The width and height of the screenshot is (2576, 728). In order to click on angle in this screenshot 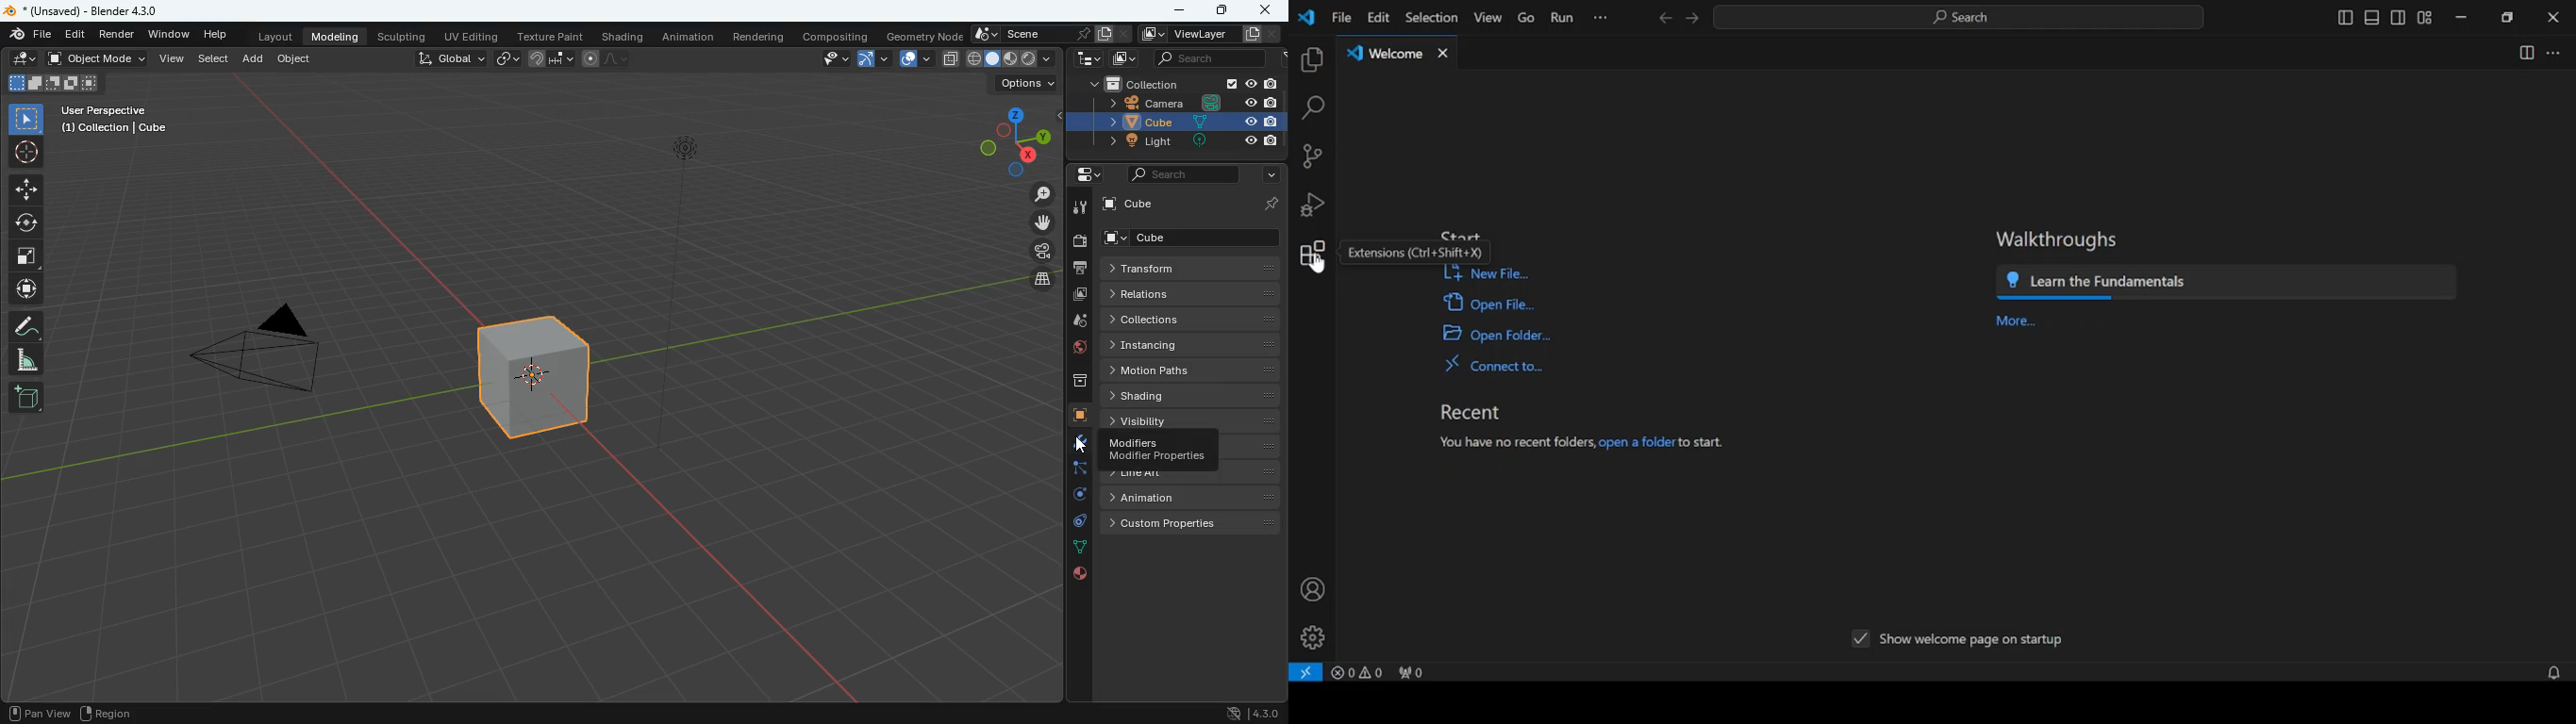, I will do `click(22, 359)`.